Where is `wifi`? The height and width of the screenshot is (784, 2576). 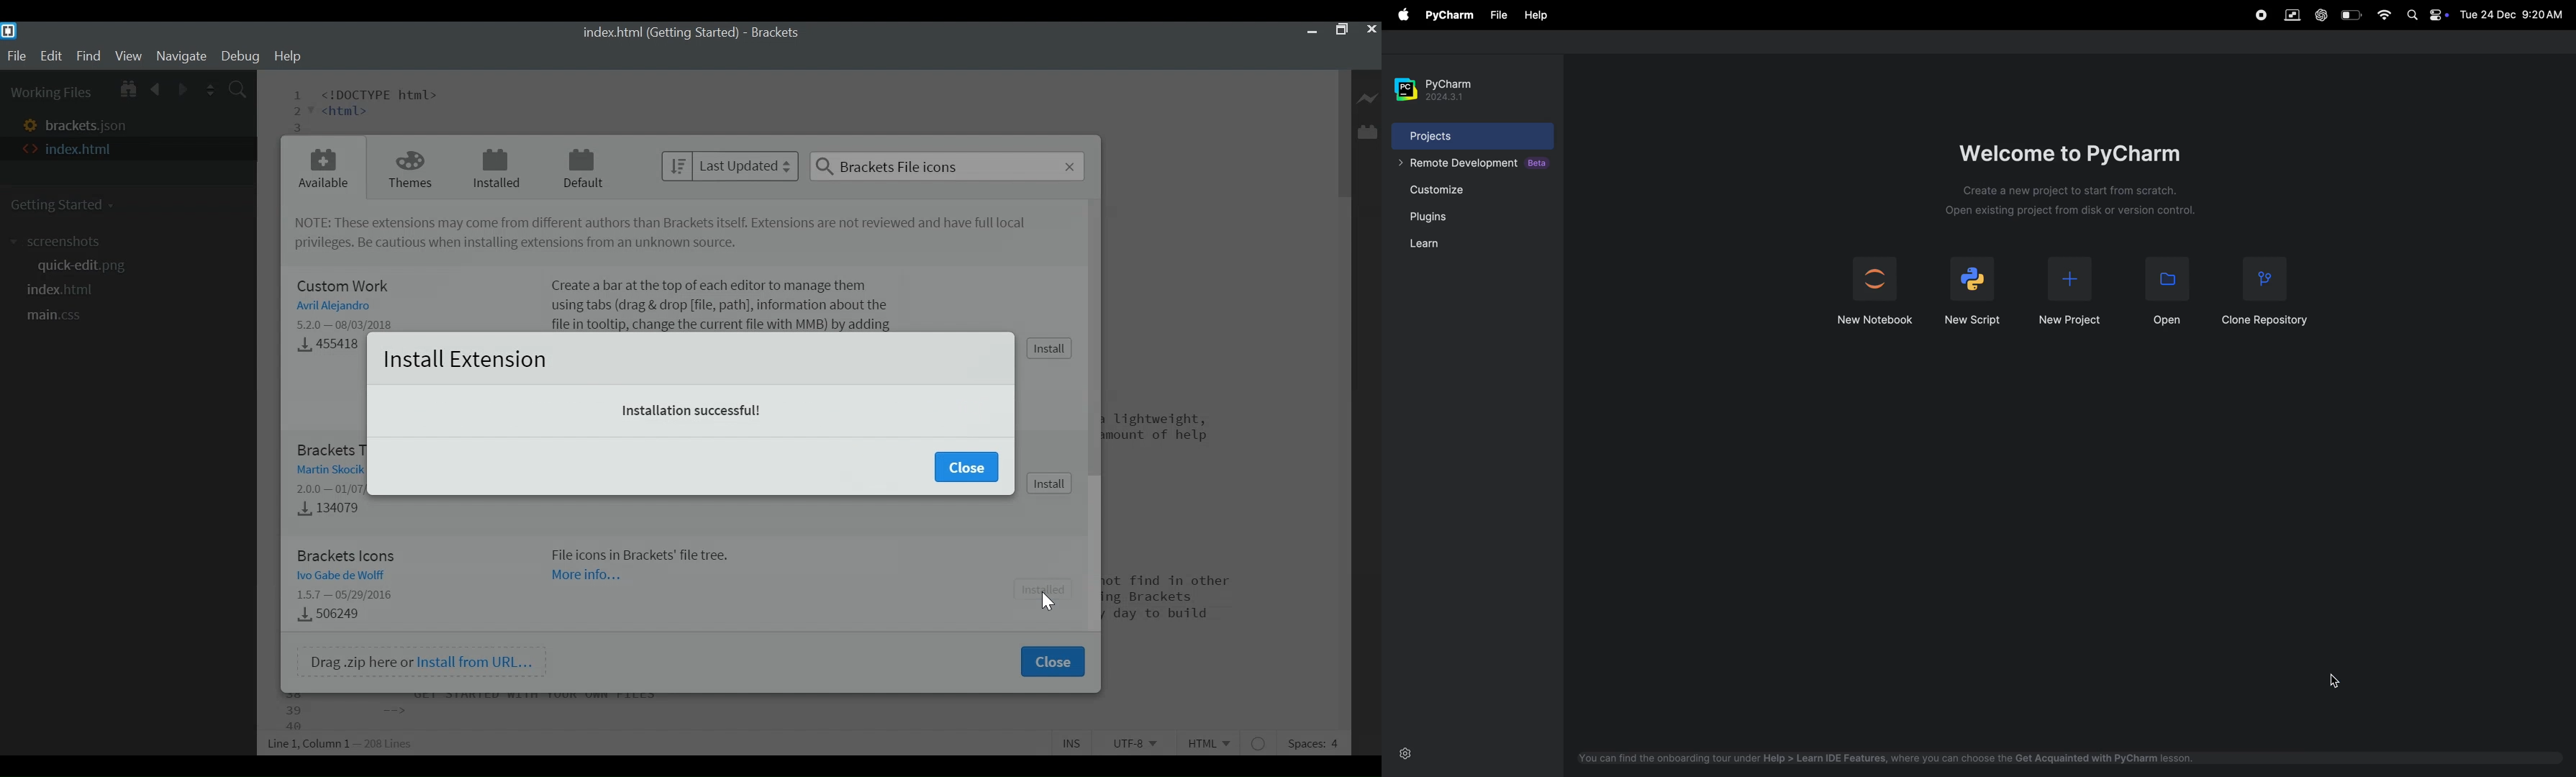 wifi is located at coordinates (2385, 15).